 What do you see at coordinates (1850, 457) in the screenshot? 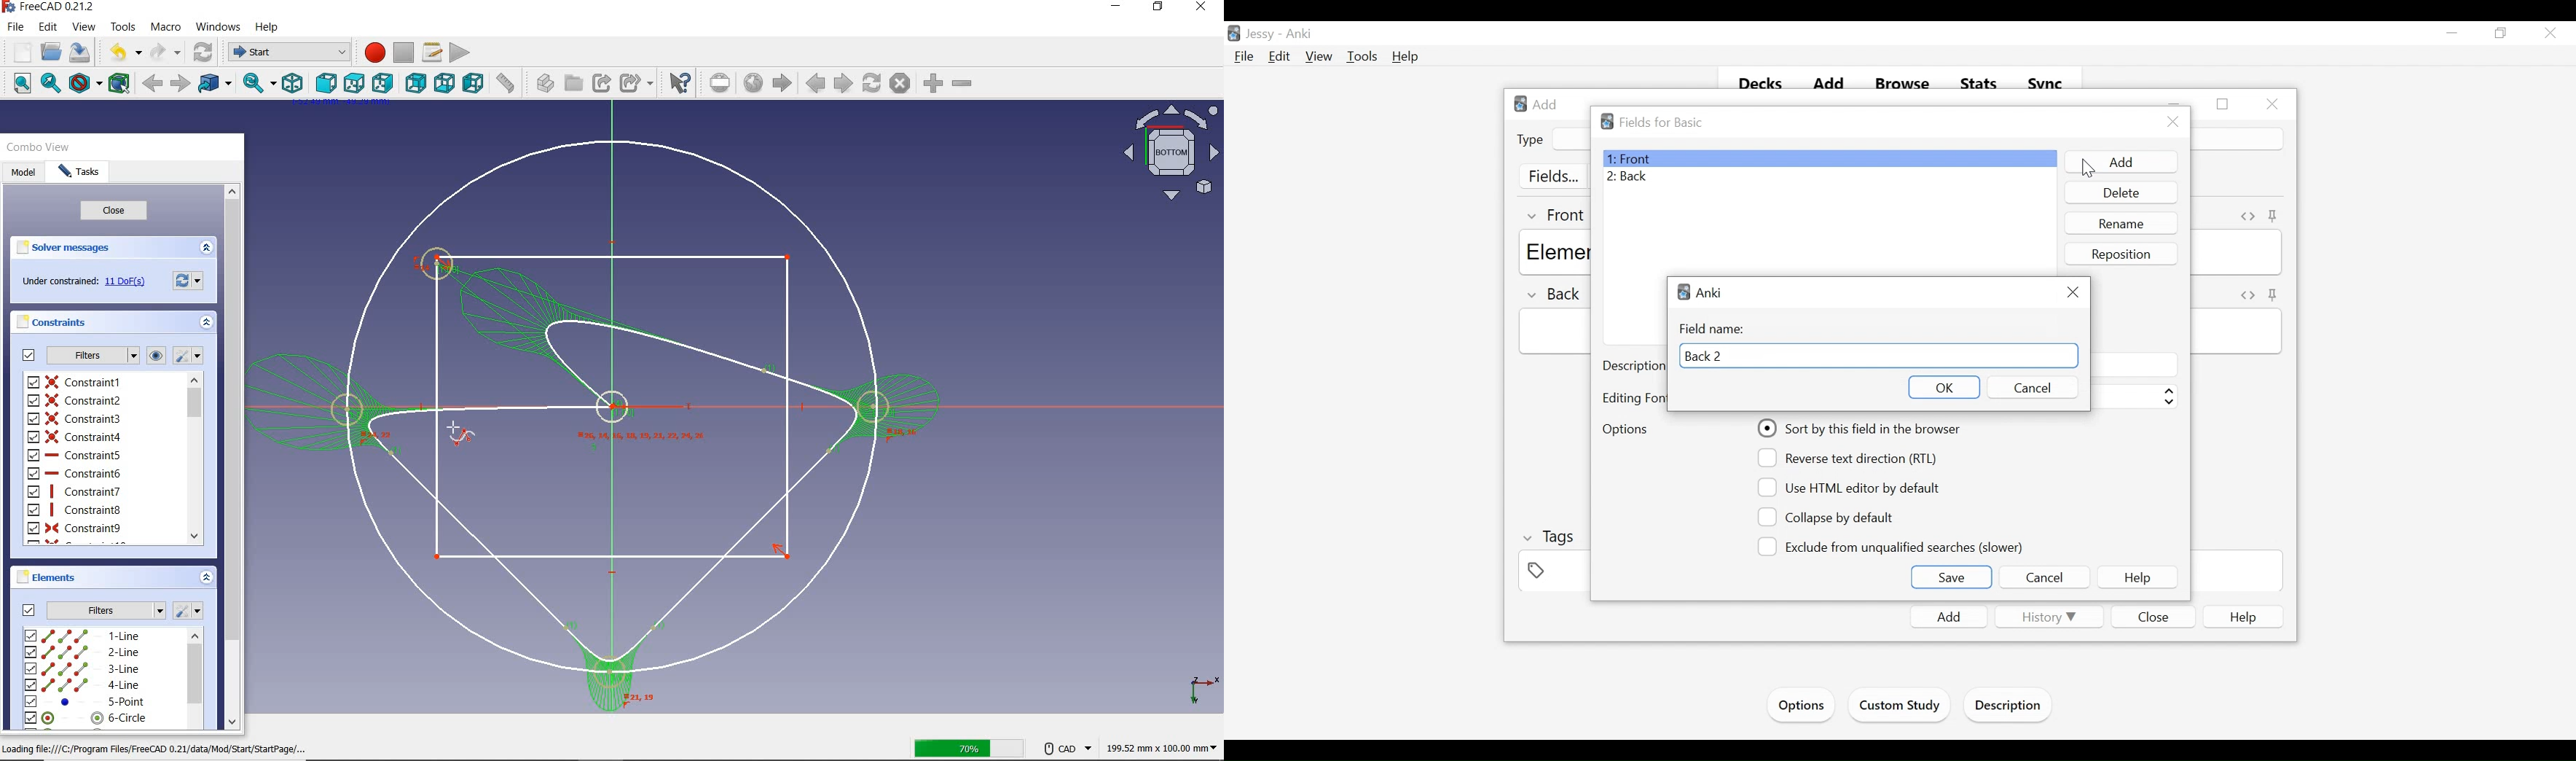
I see `(un)select reverse text direction (RTL)` at bounding box center [1850, 457].